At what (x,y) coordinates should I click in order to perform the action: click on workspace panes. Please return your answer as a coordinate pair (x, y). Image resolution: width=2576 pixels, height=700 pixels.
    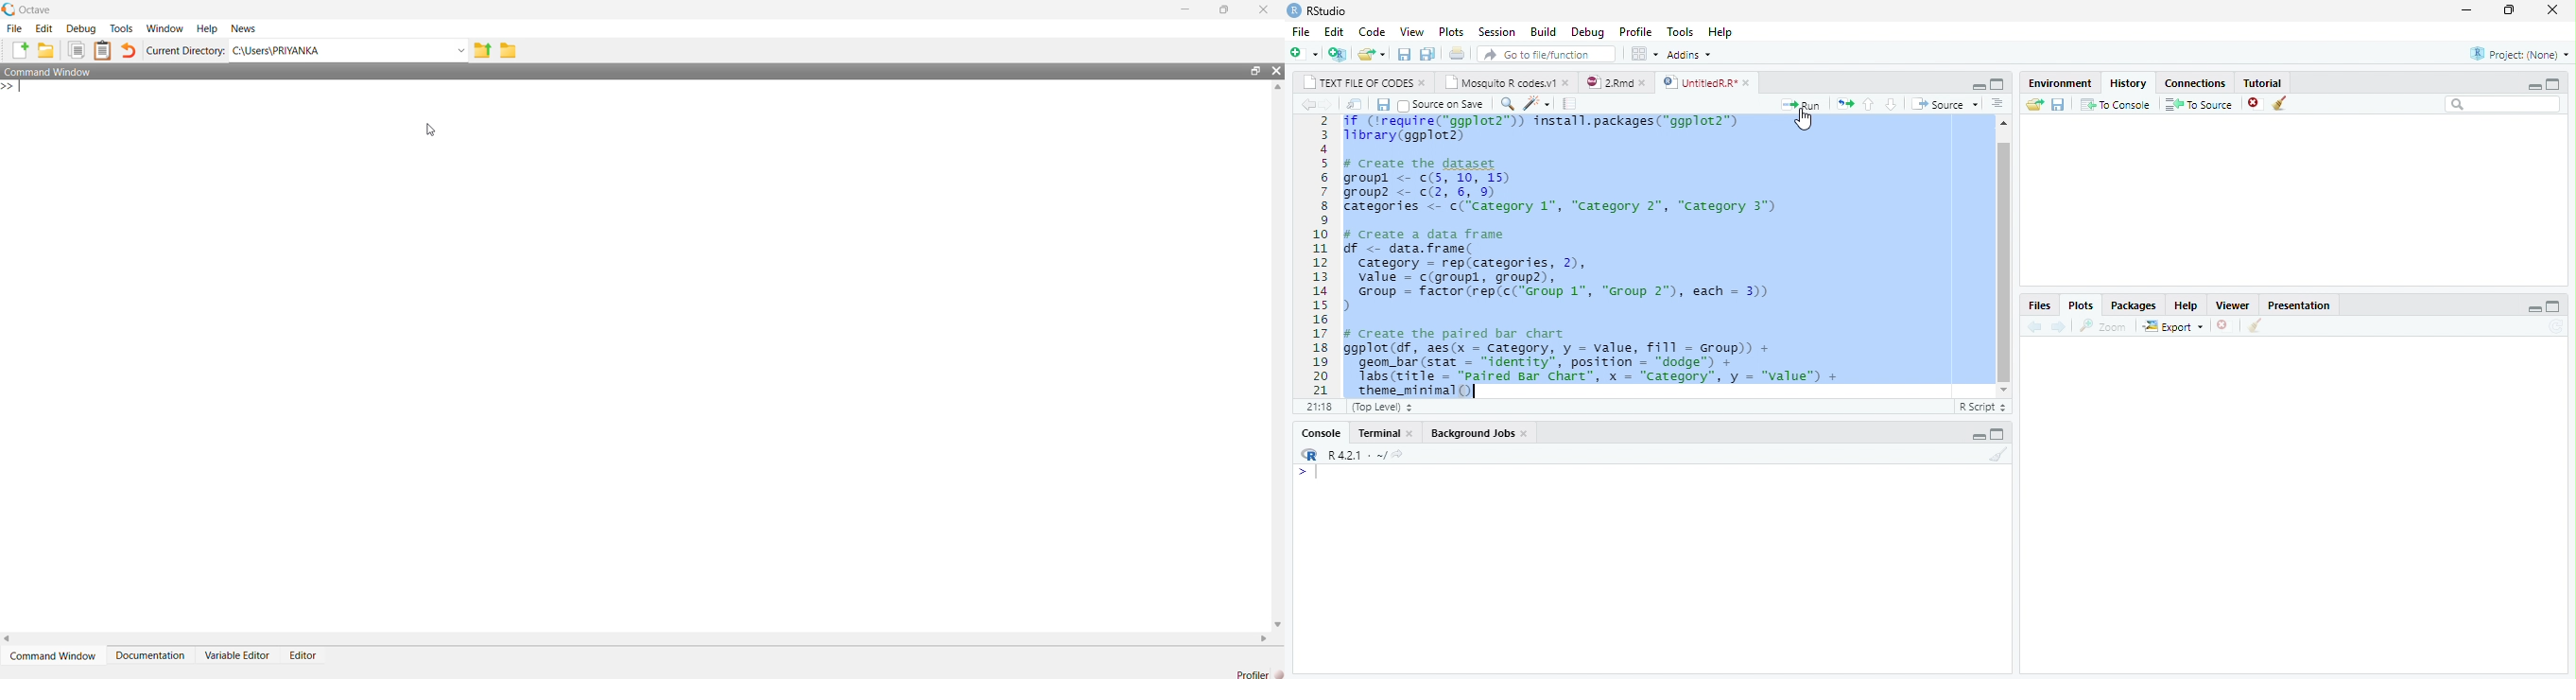
    Looking at the image, I should click on (1642, 55).